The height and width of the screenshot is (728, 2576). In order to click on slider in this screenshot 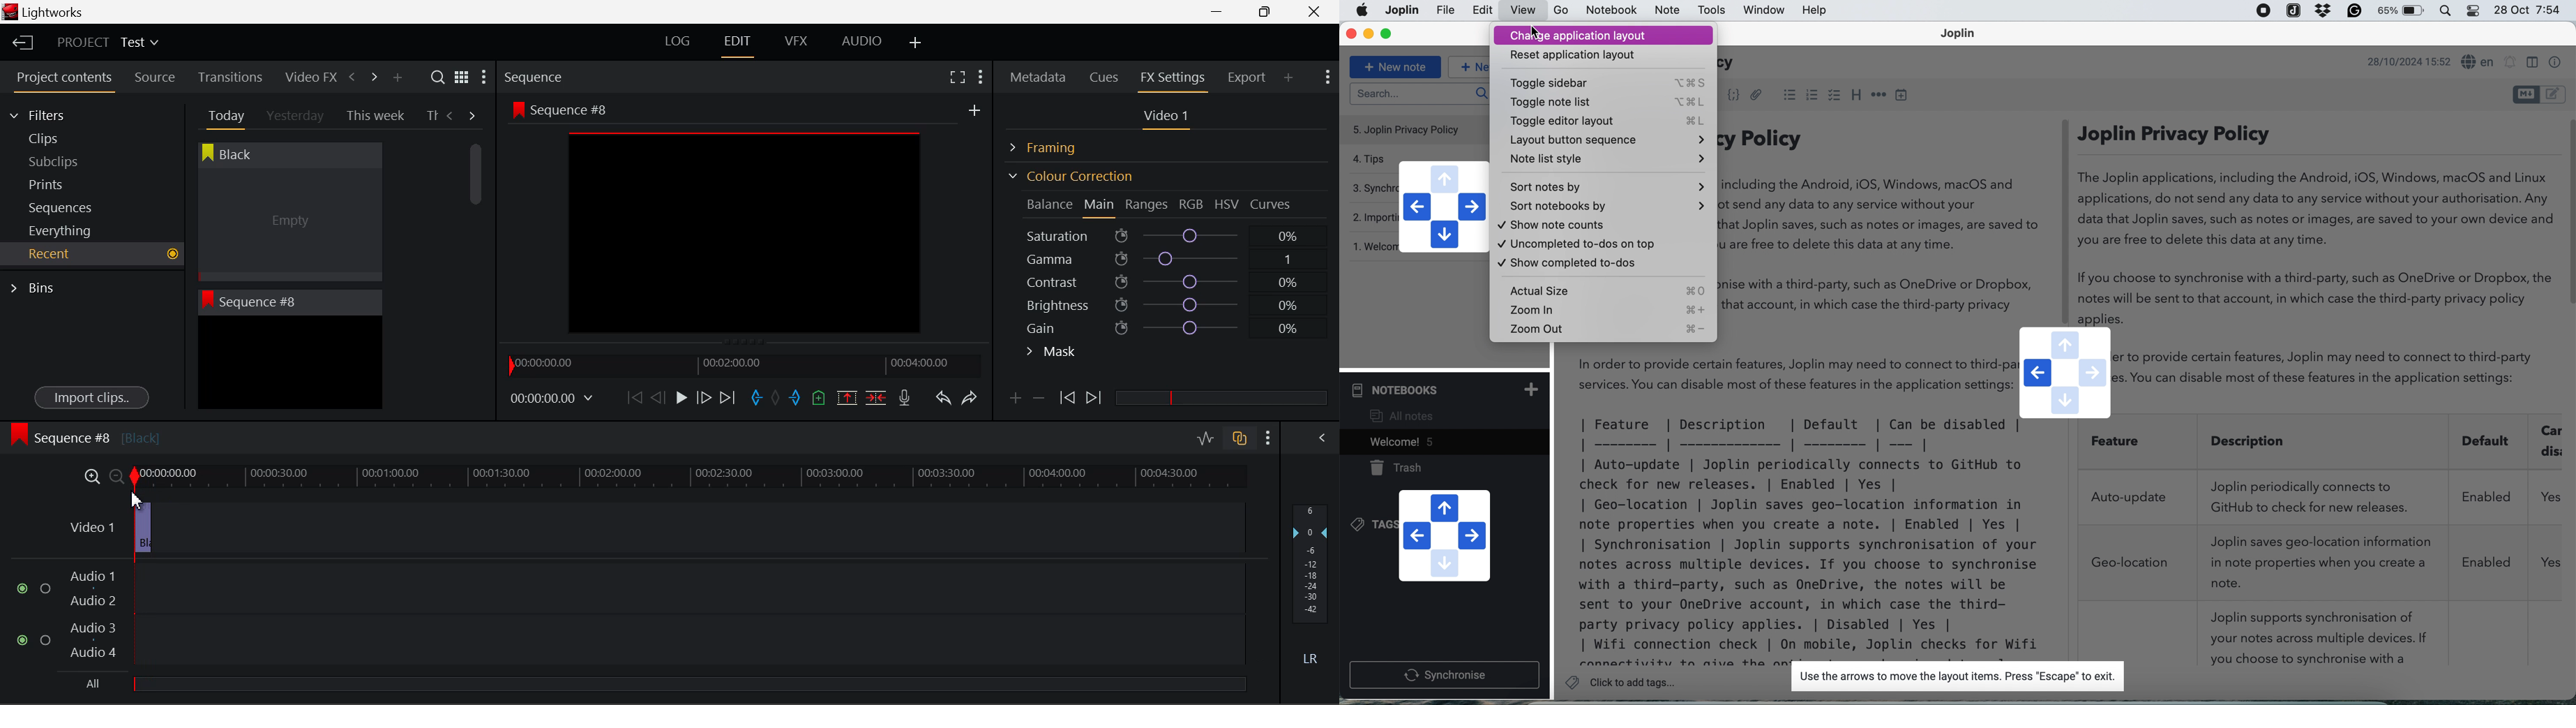, I will do `click(688, 683)`.